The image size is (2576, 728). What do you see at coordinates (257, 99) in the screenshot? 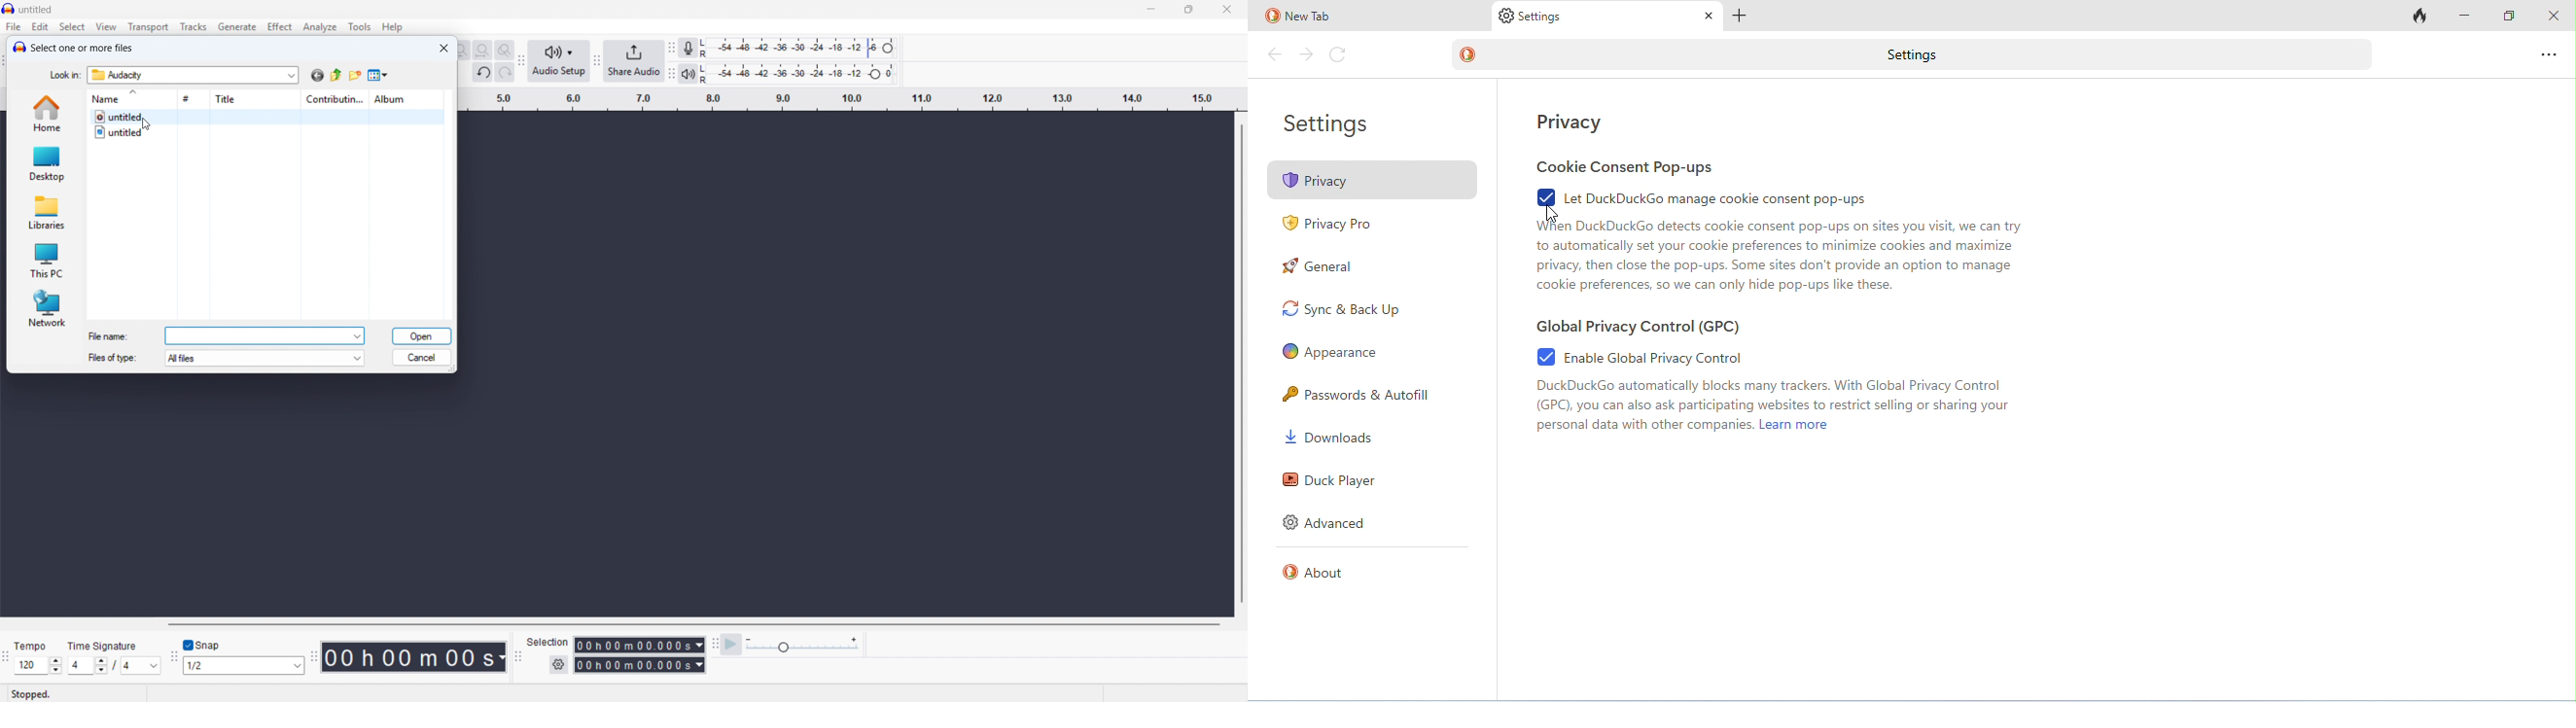
I see `Title ` at bounding box center [257, 99].